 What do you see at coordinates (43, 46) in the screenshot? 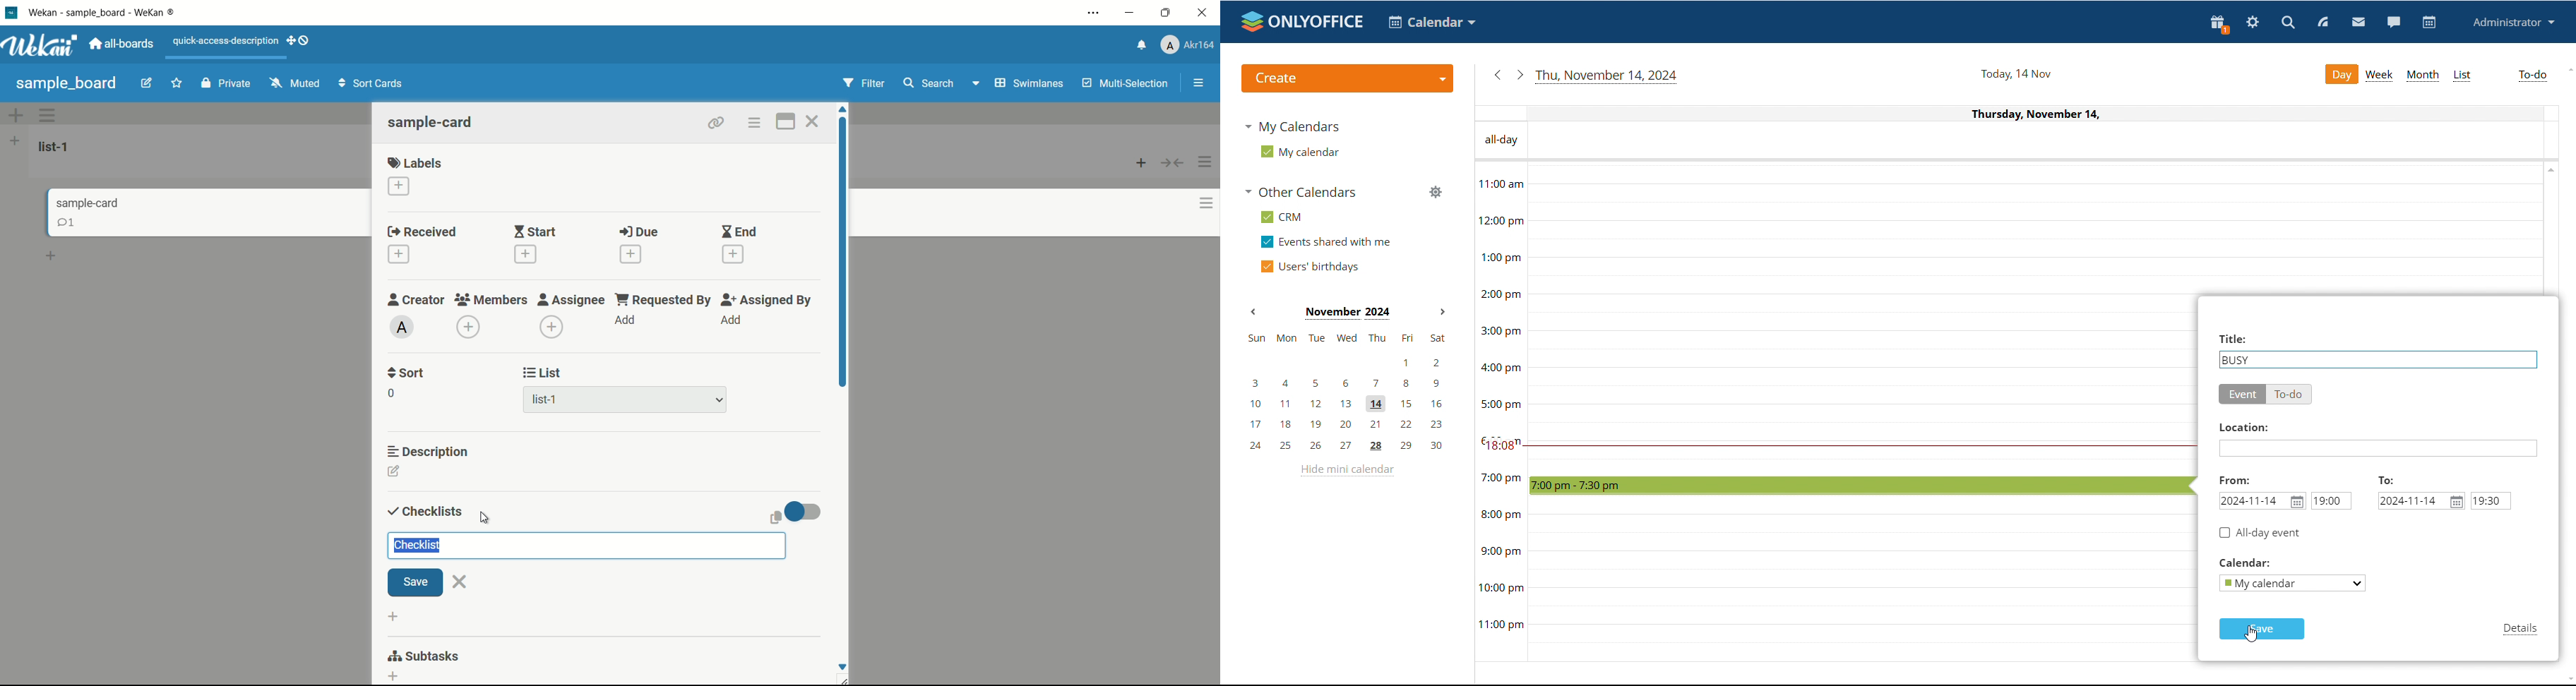
I see `app logo` at bounding box center [43, 46].